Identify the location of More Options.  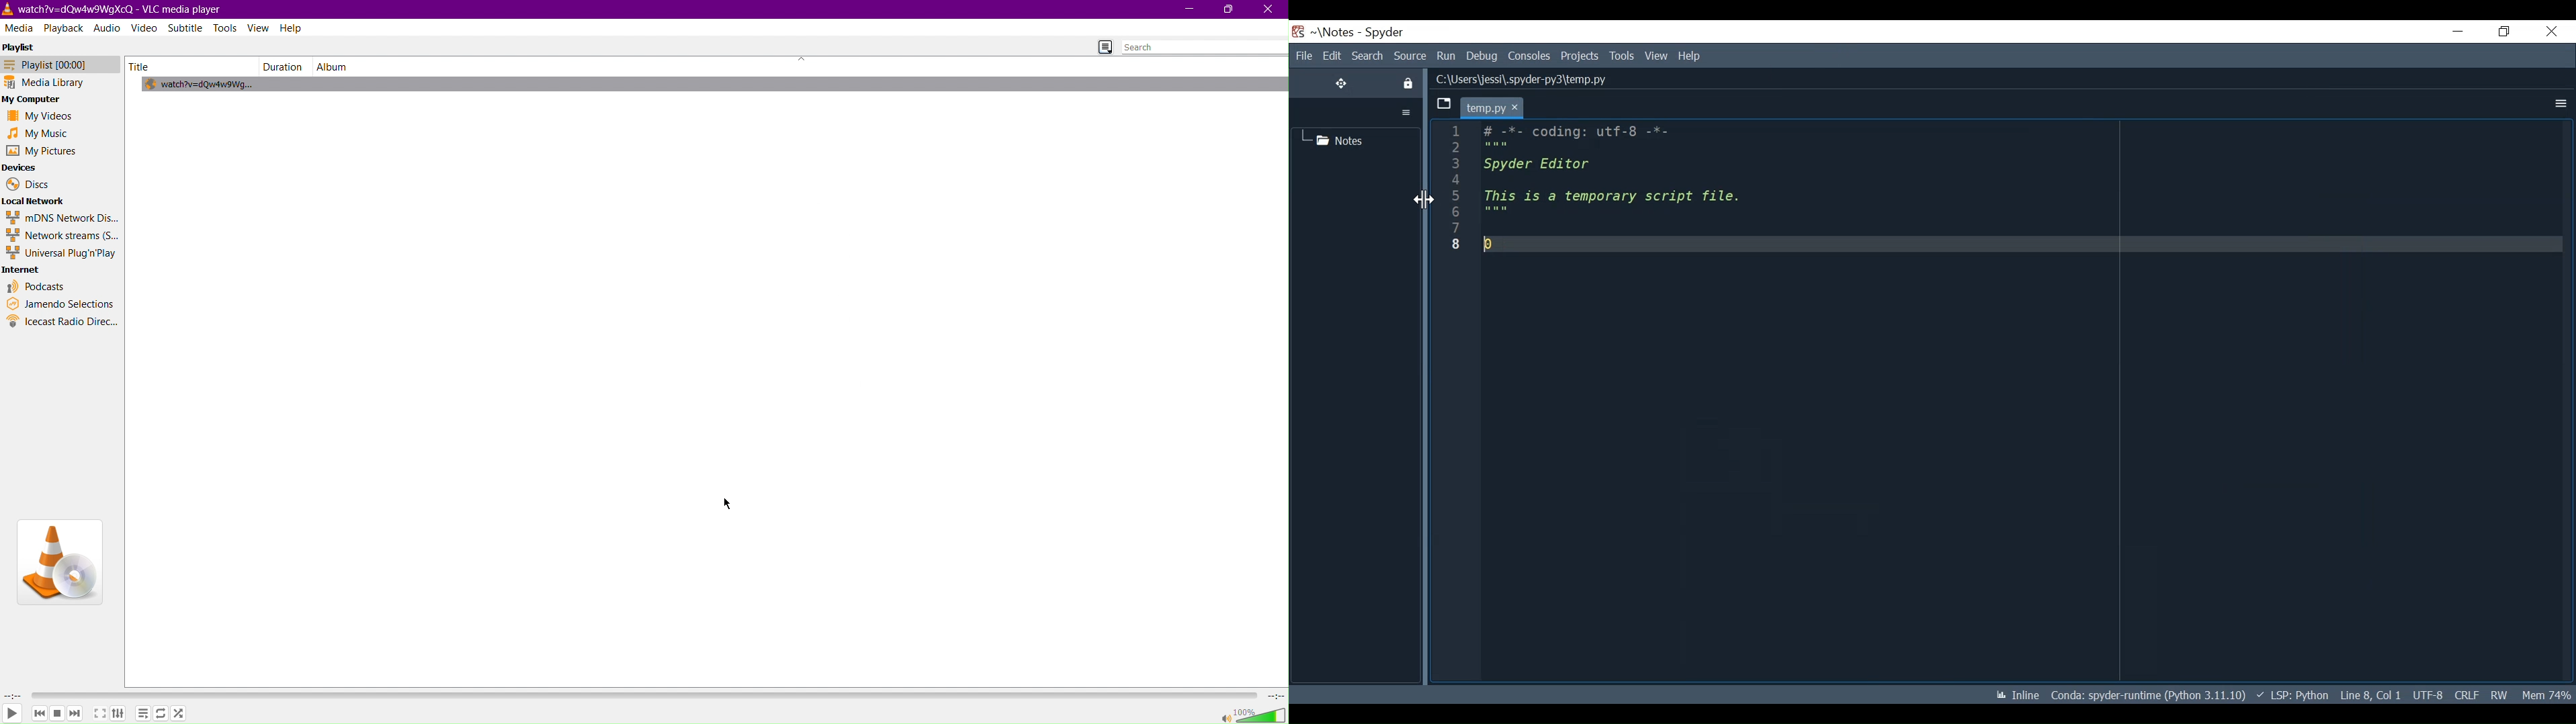
(2560, 103).